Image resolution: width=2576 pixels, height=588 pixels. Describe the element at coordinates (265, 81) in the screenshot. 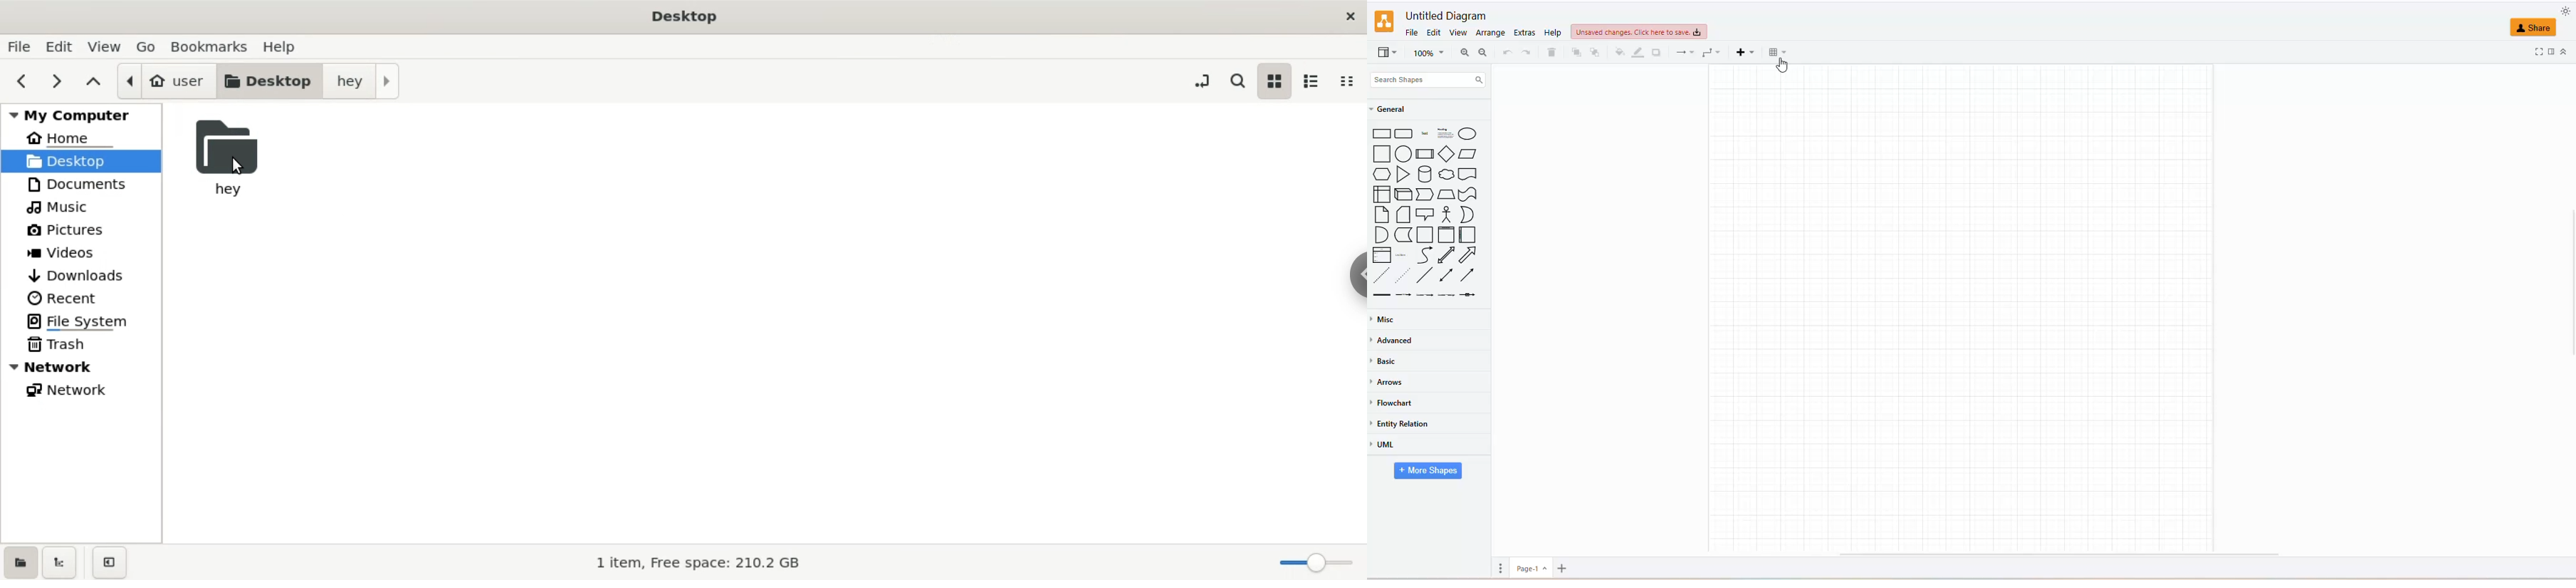

I see `desktop` at that location.